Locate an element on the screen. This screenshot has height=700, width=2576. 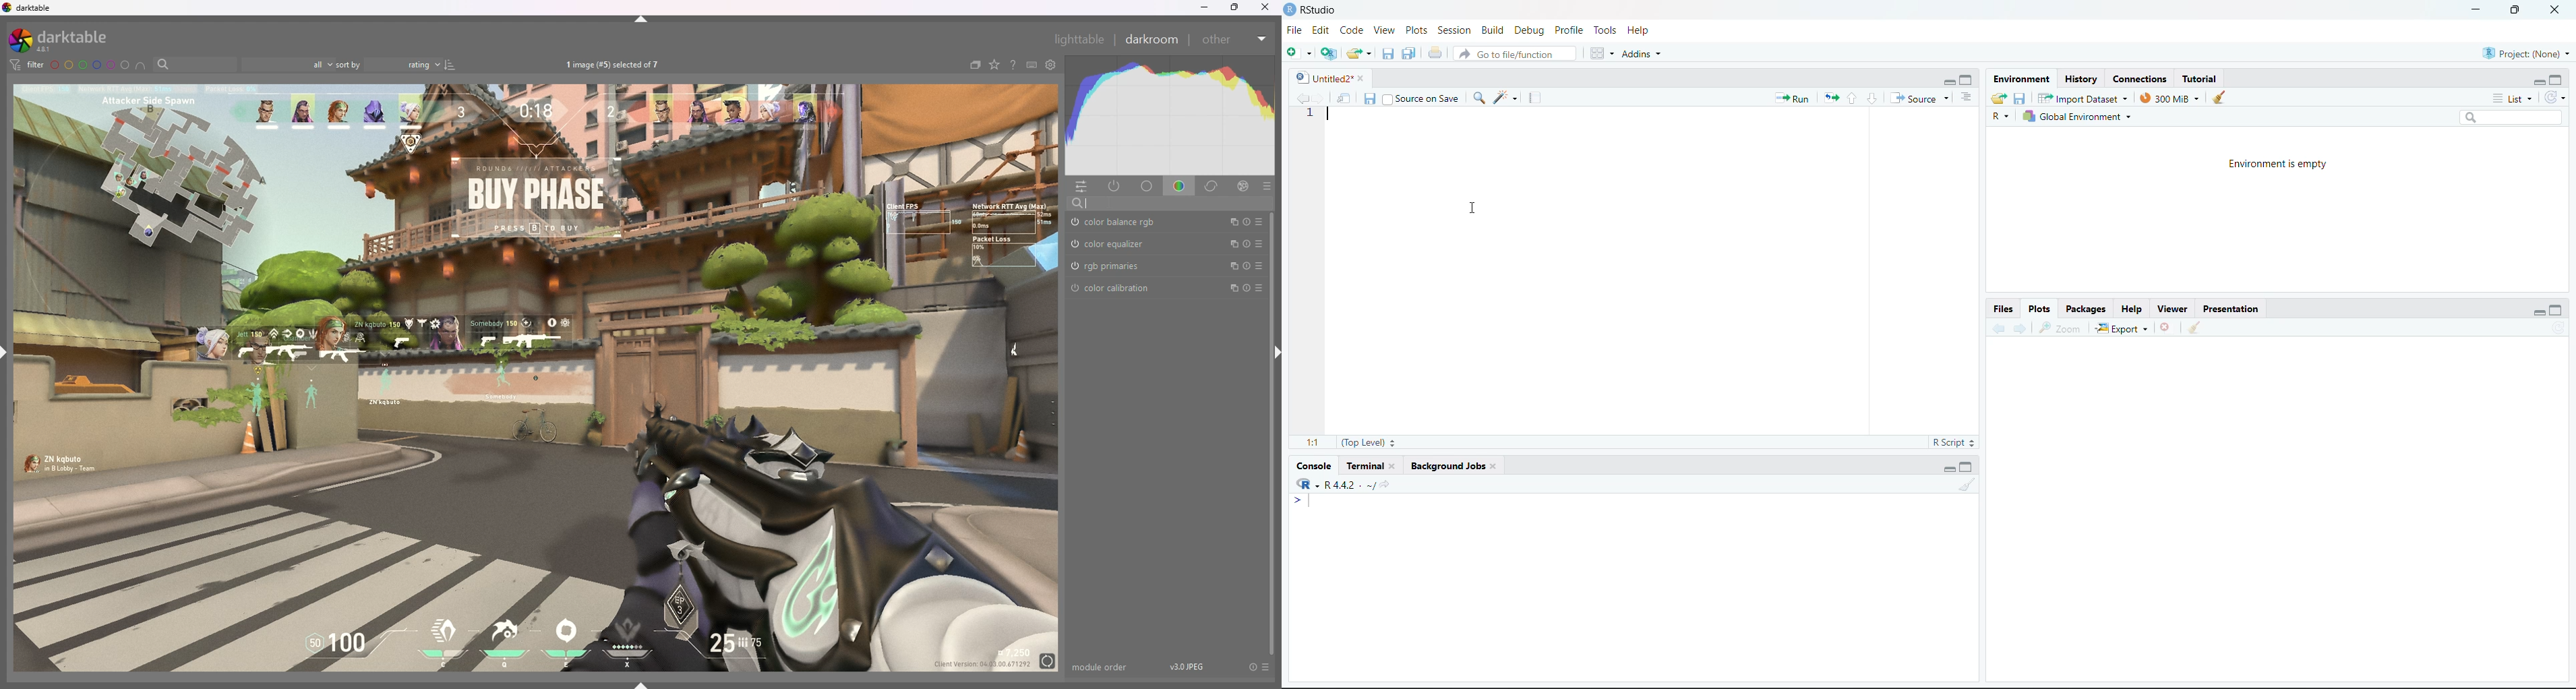
History is located at coordinates (2081, 80).